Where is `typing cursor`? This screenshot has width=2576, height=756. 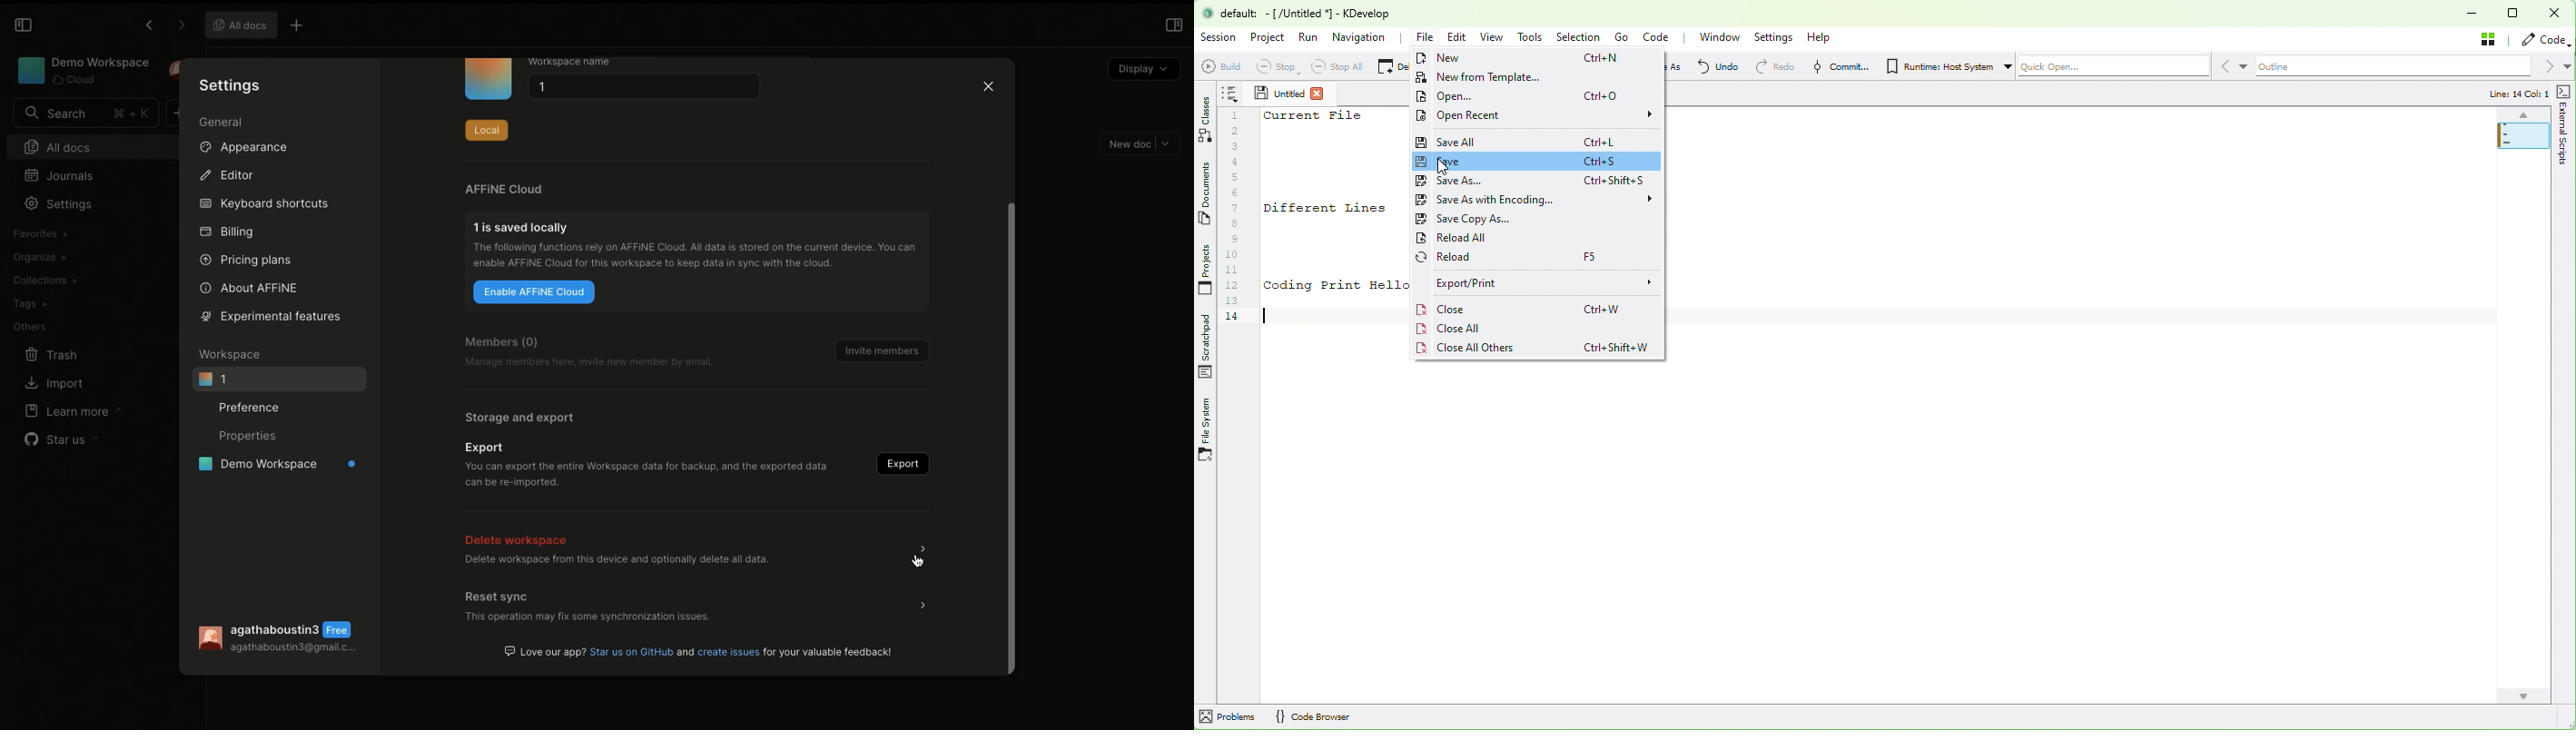 typing cursor is located at coordinates (1264, 313).